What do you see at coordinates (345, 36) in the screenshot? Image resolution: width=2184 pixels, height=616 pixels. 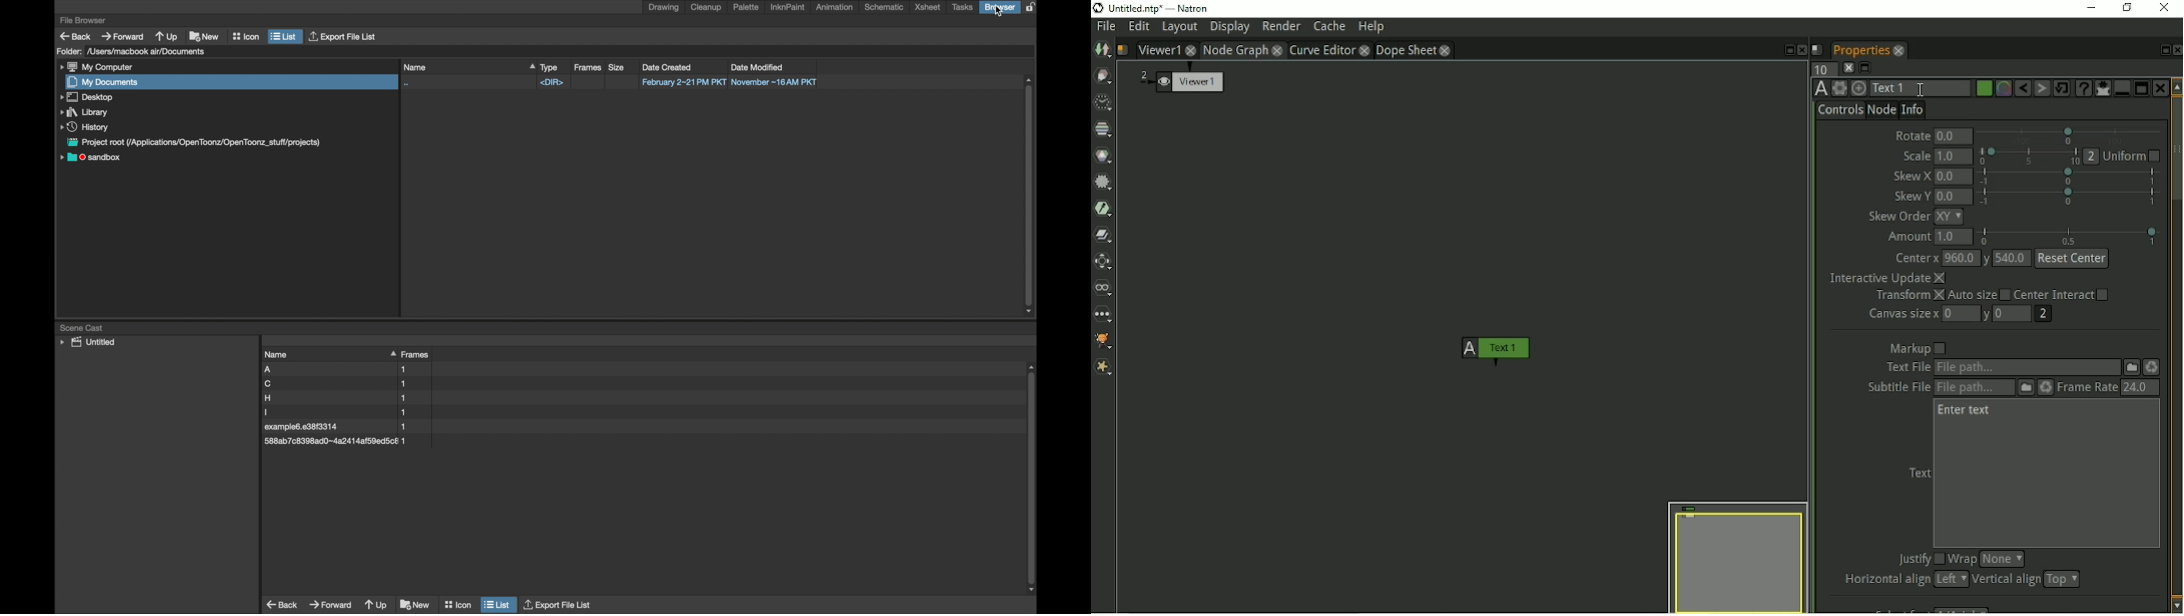 I see `export file list` at bounding box center [345, 36].